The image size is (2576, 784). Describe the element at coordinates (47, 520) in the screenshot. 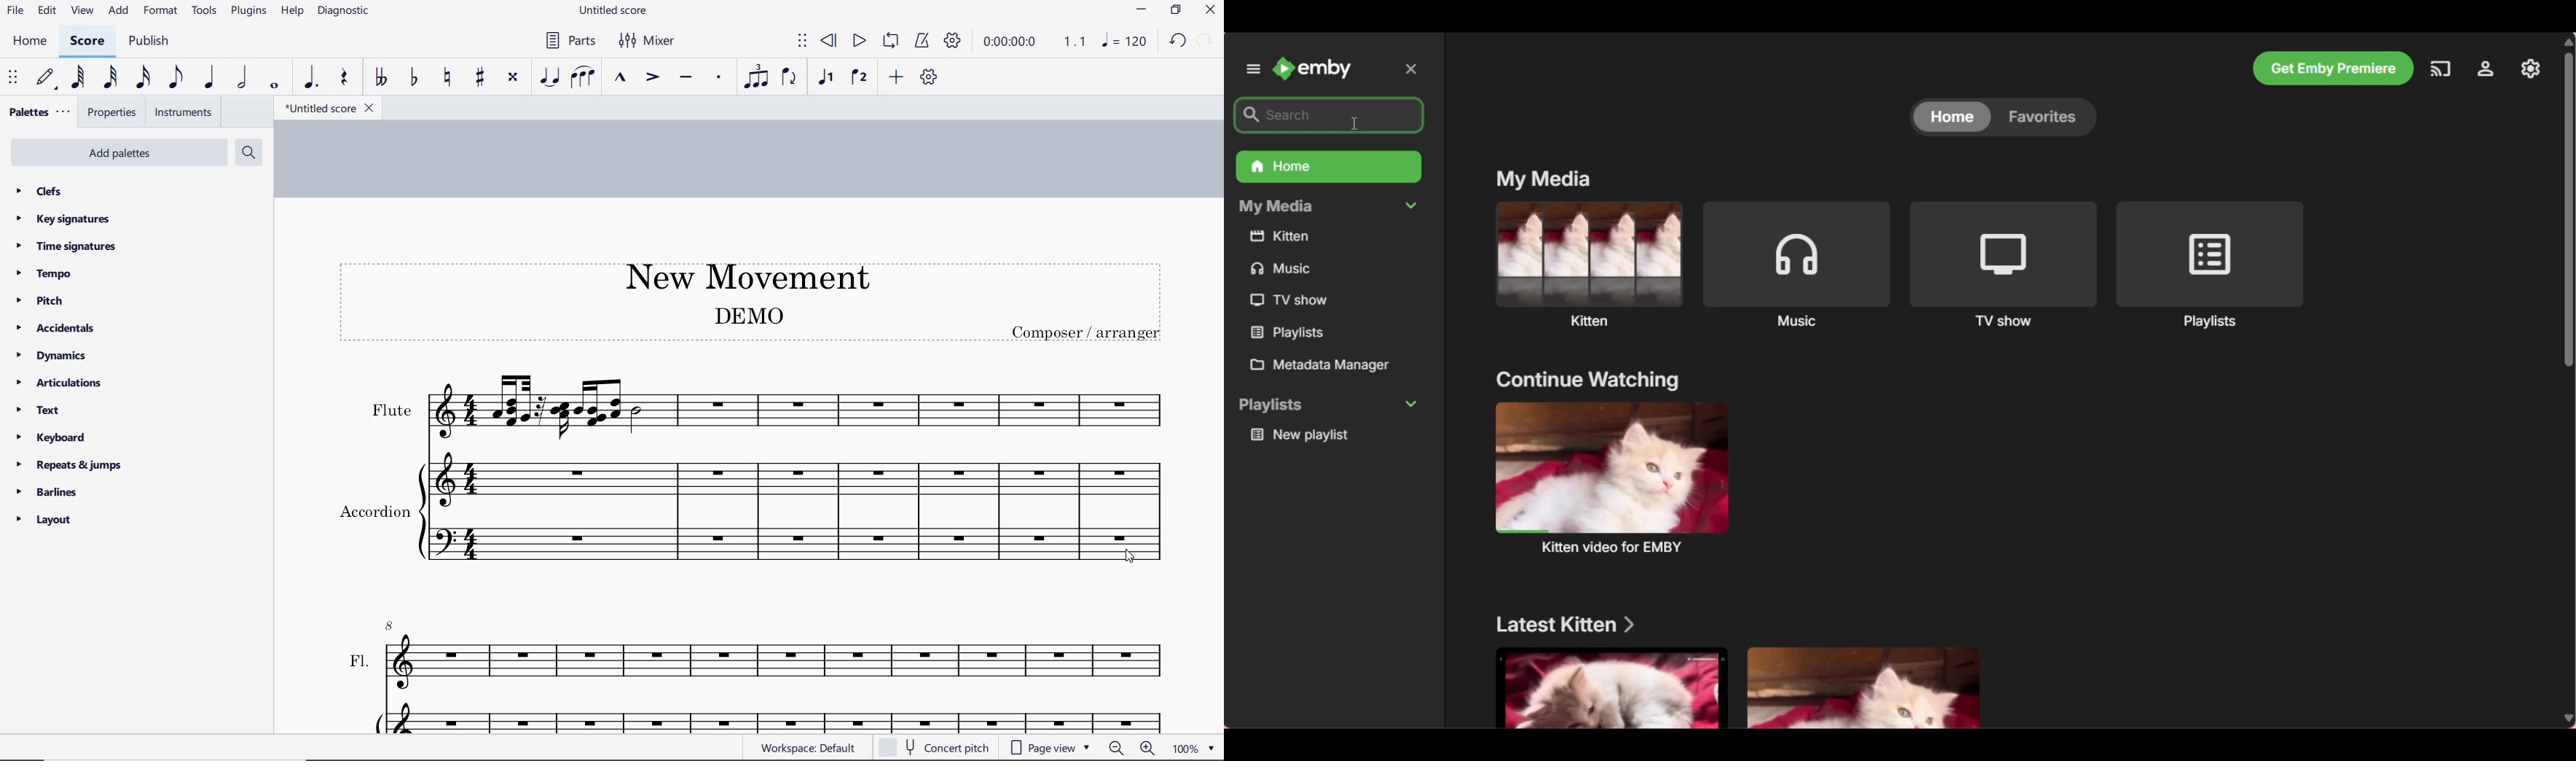

I see `layout` at that location.